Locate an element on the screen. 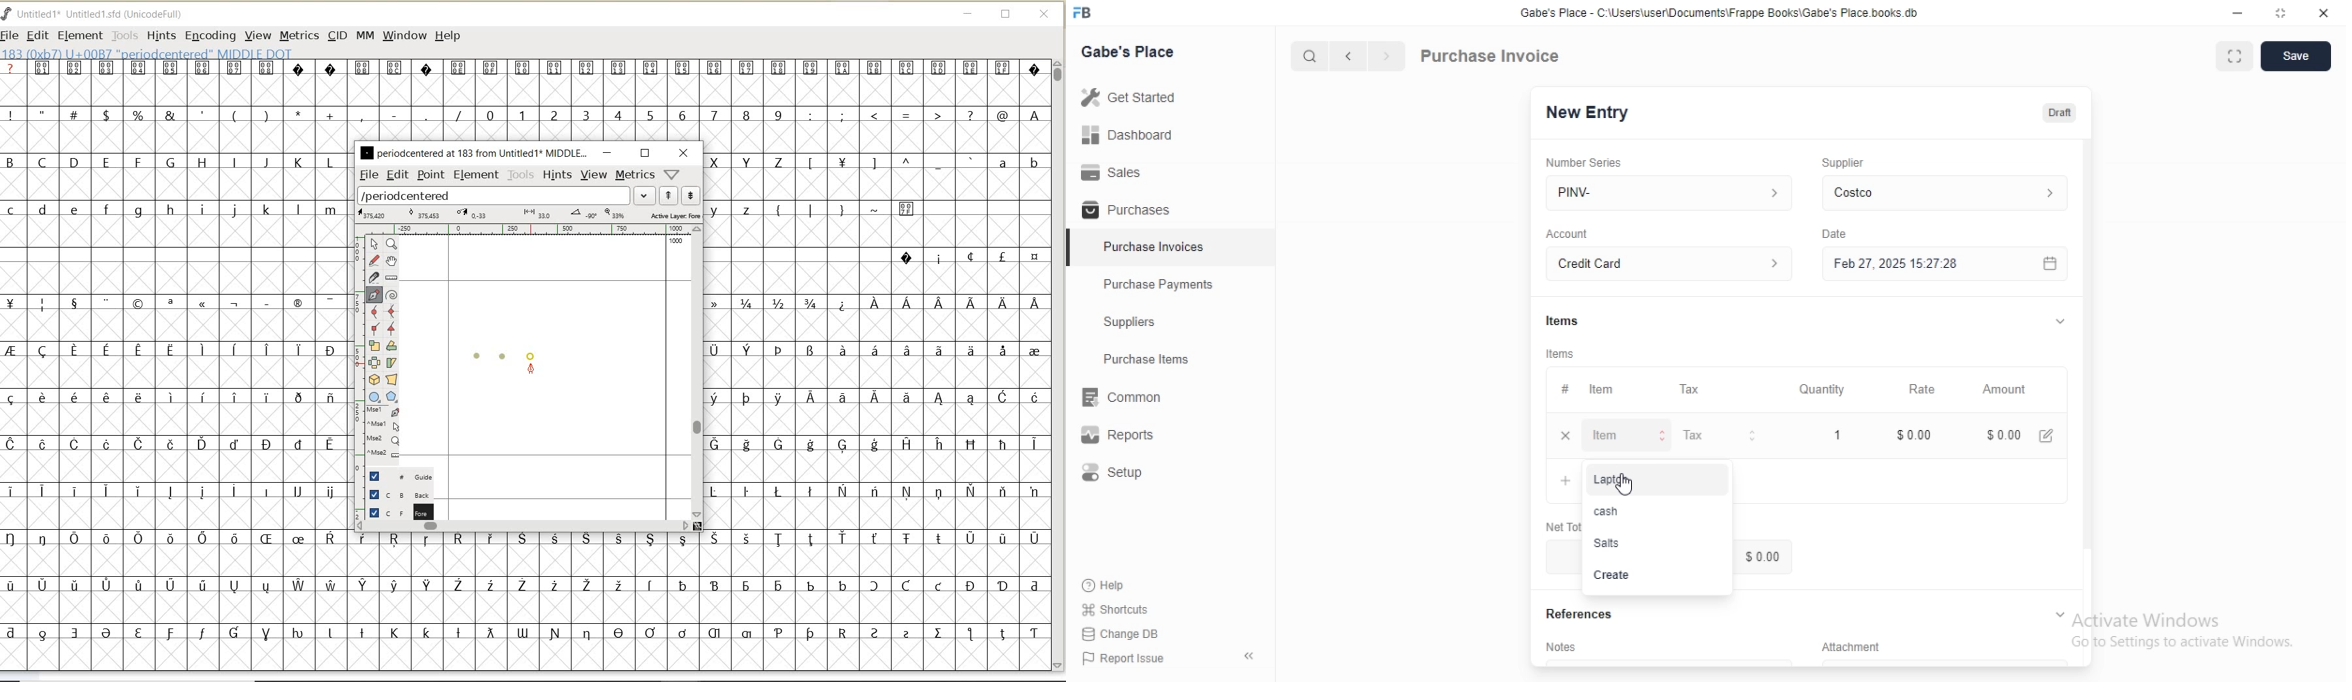 The width and height of the screenshot is (2352, 700). Amount is located at coordinates (2009, 390).